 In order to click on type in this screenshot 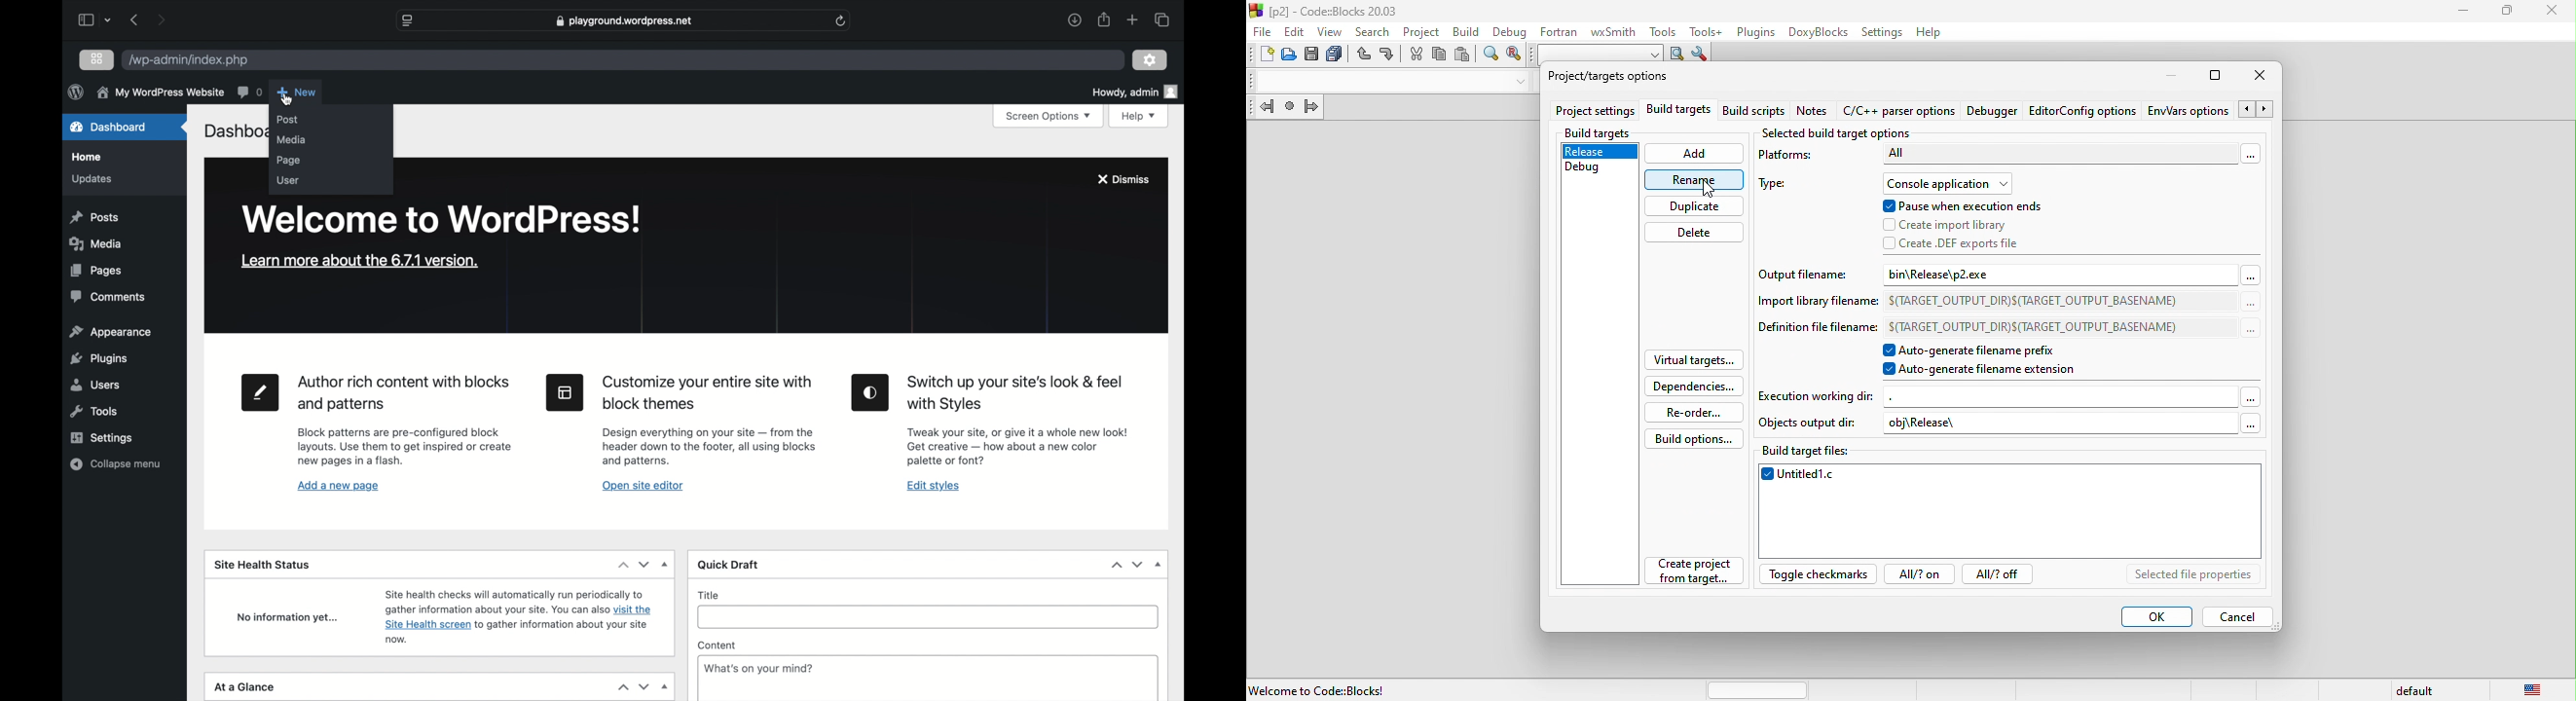, I will do `click(1781, 186)`.